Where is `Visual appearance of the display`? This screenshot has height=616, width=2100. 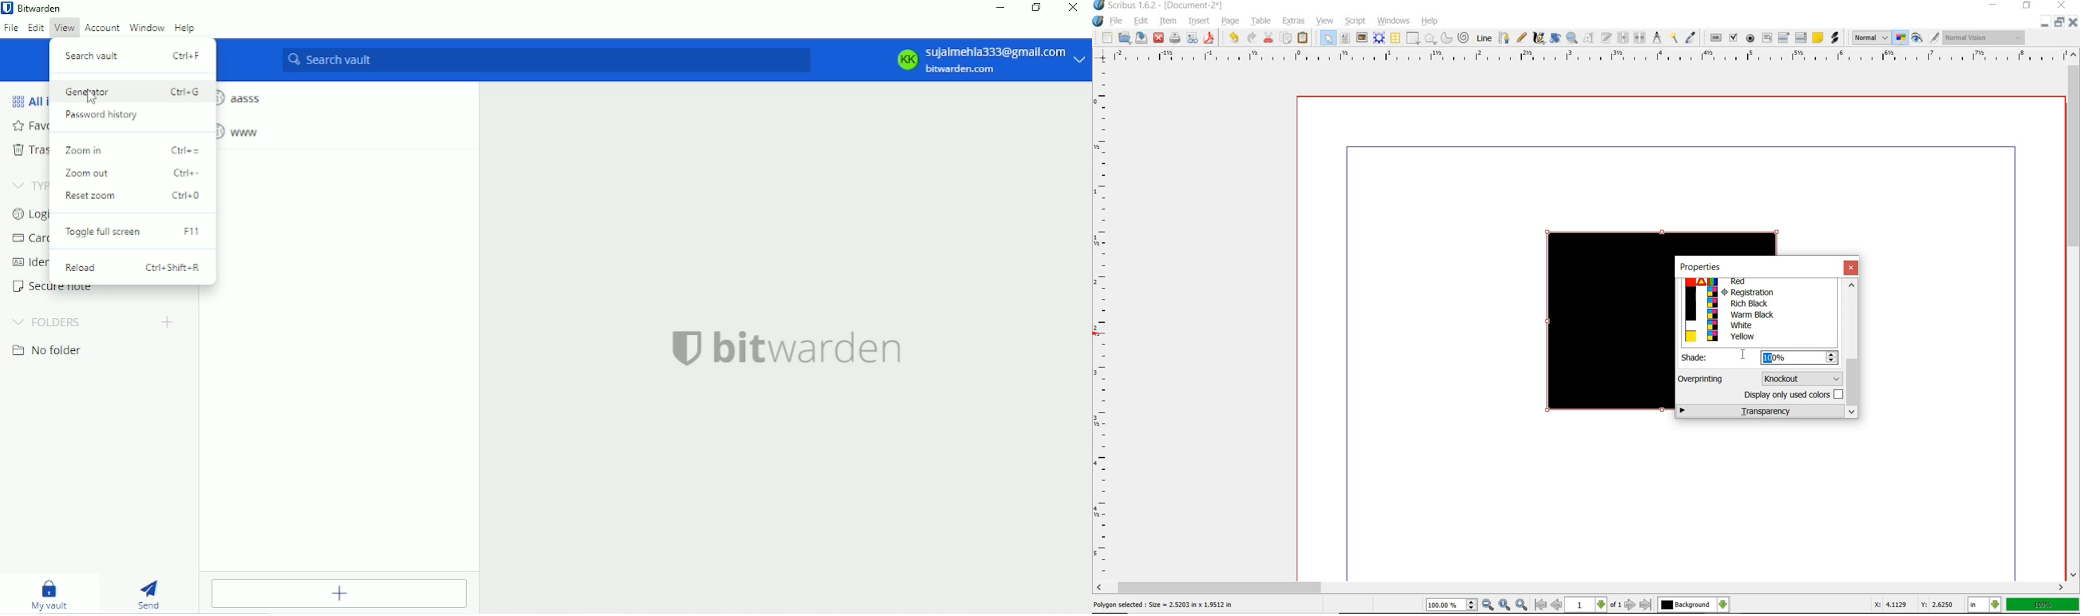 Visual appearance of the display is located at coordinates (1984, 38).